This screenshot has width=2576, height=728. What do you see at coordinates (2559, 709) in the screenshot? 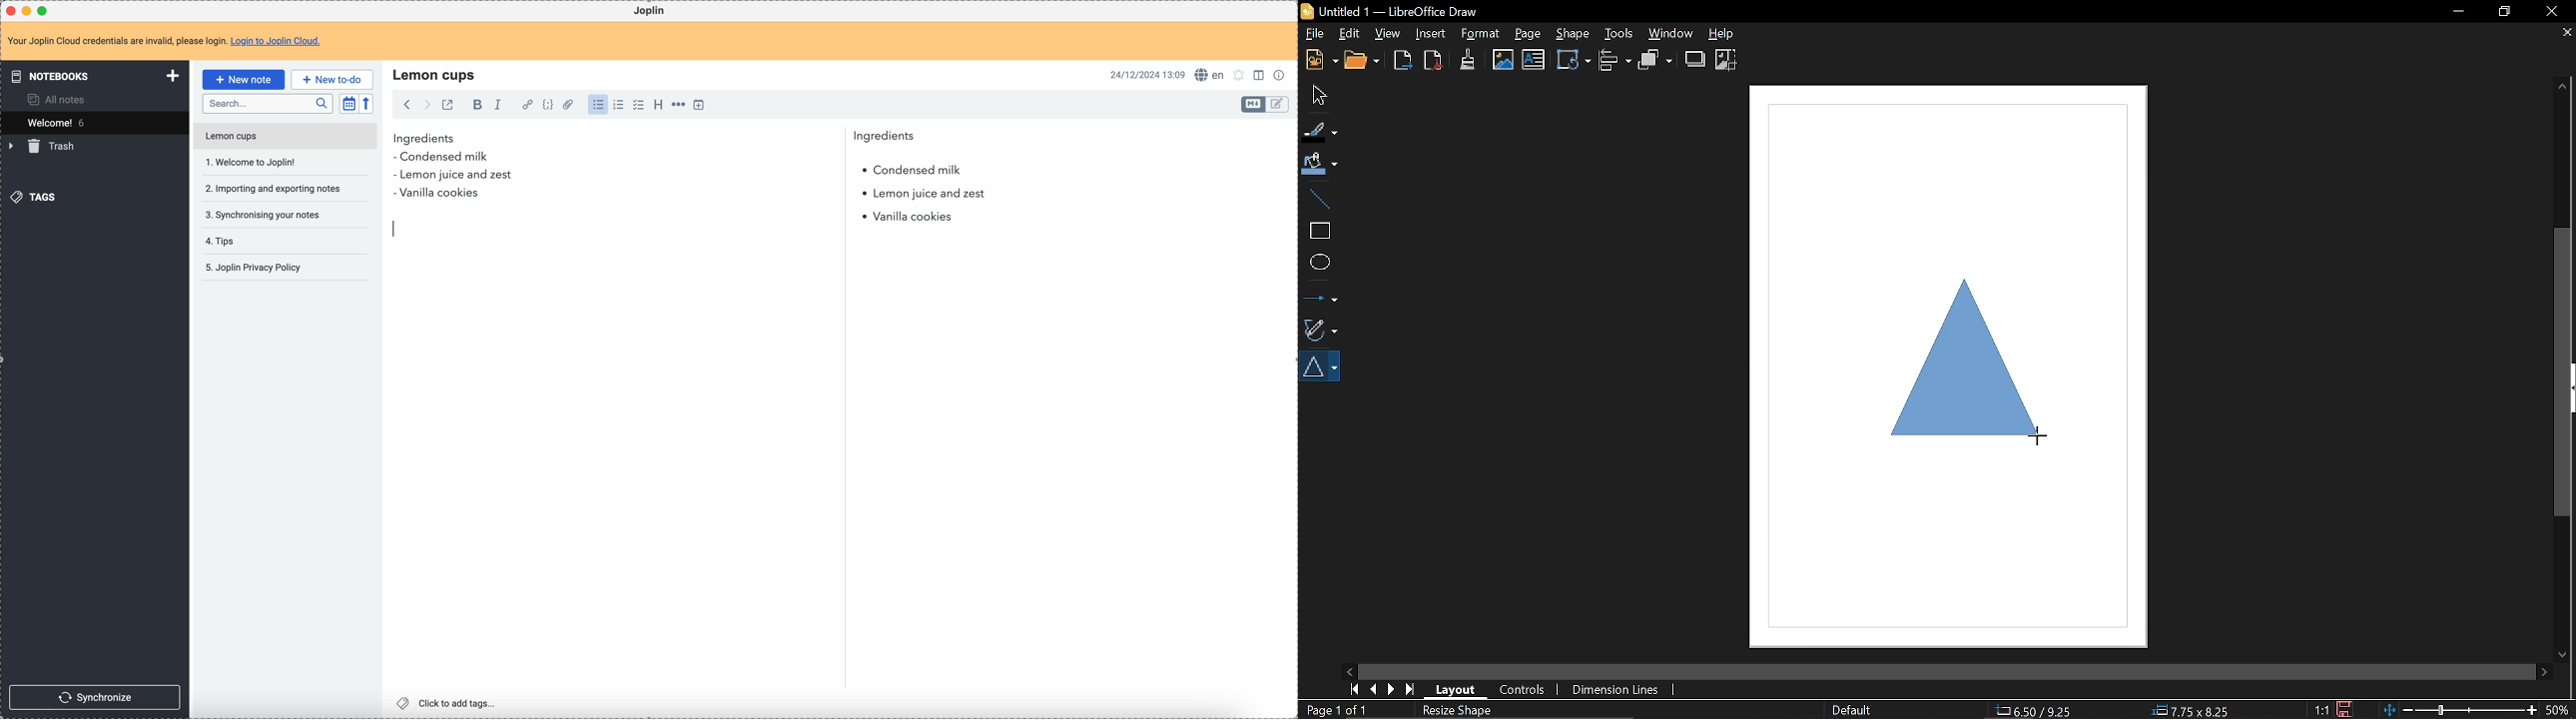
I see `Zoom` at bounding box center [2559, 709].